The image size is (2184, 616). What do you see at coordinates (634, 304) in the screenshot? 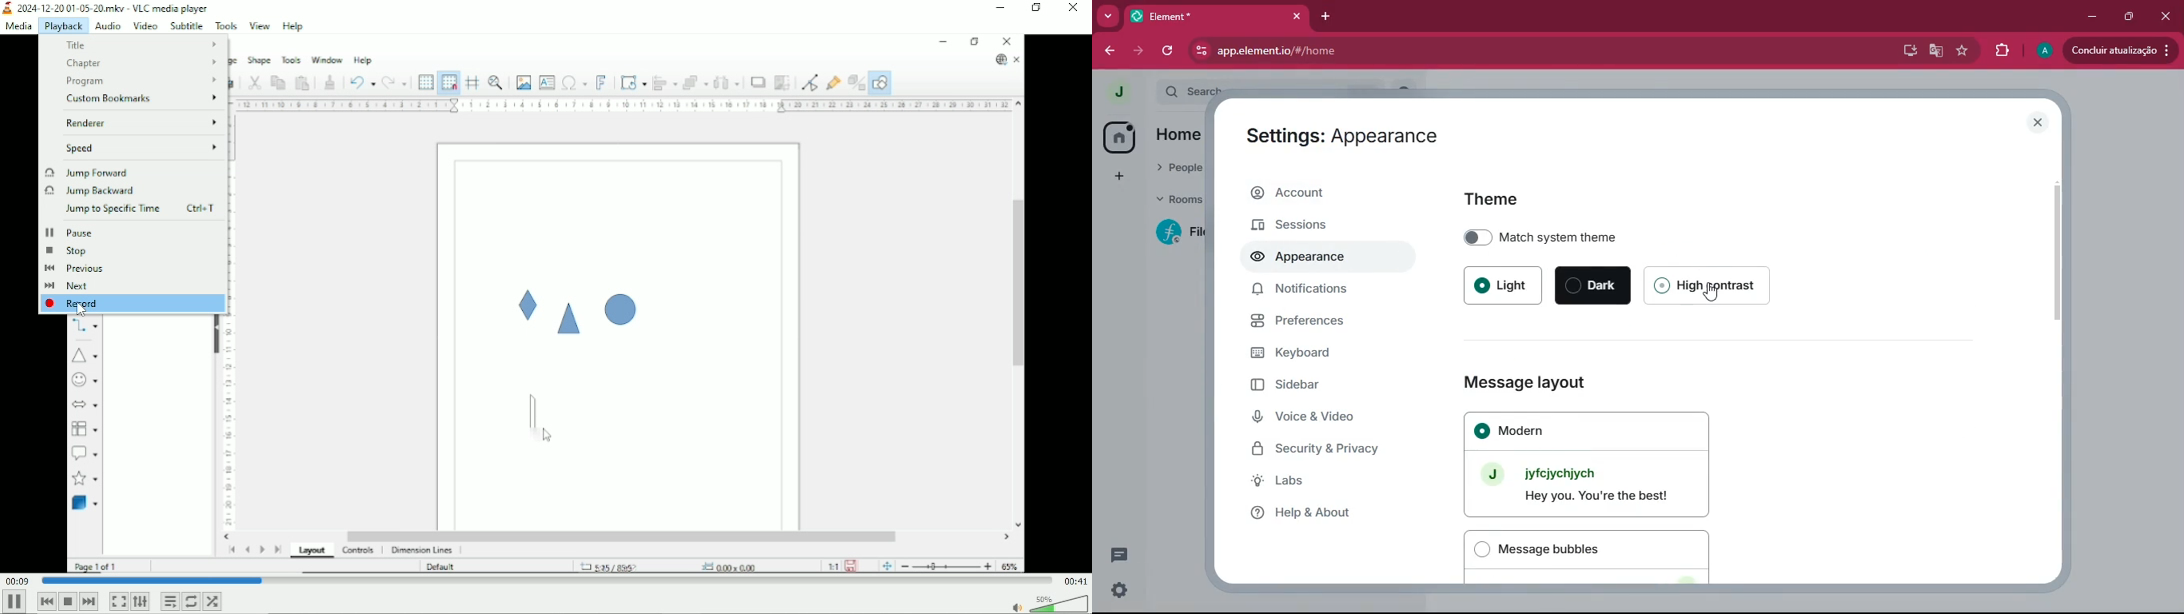
I see `Video` at bounding box center [634, 304].